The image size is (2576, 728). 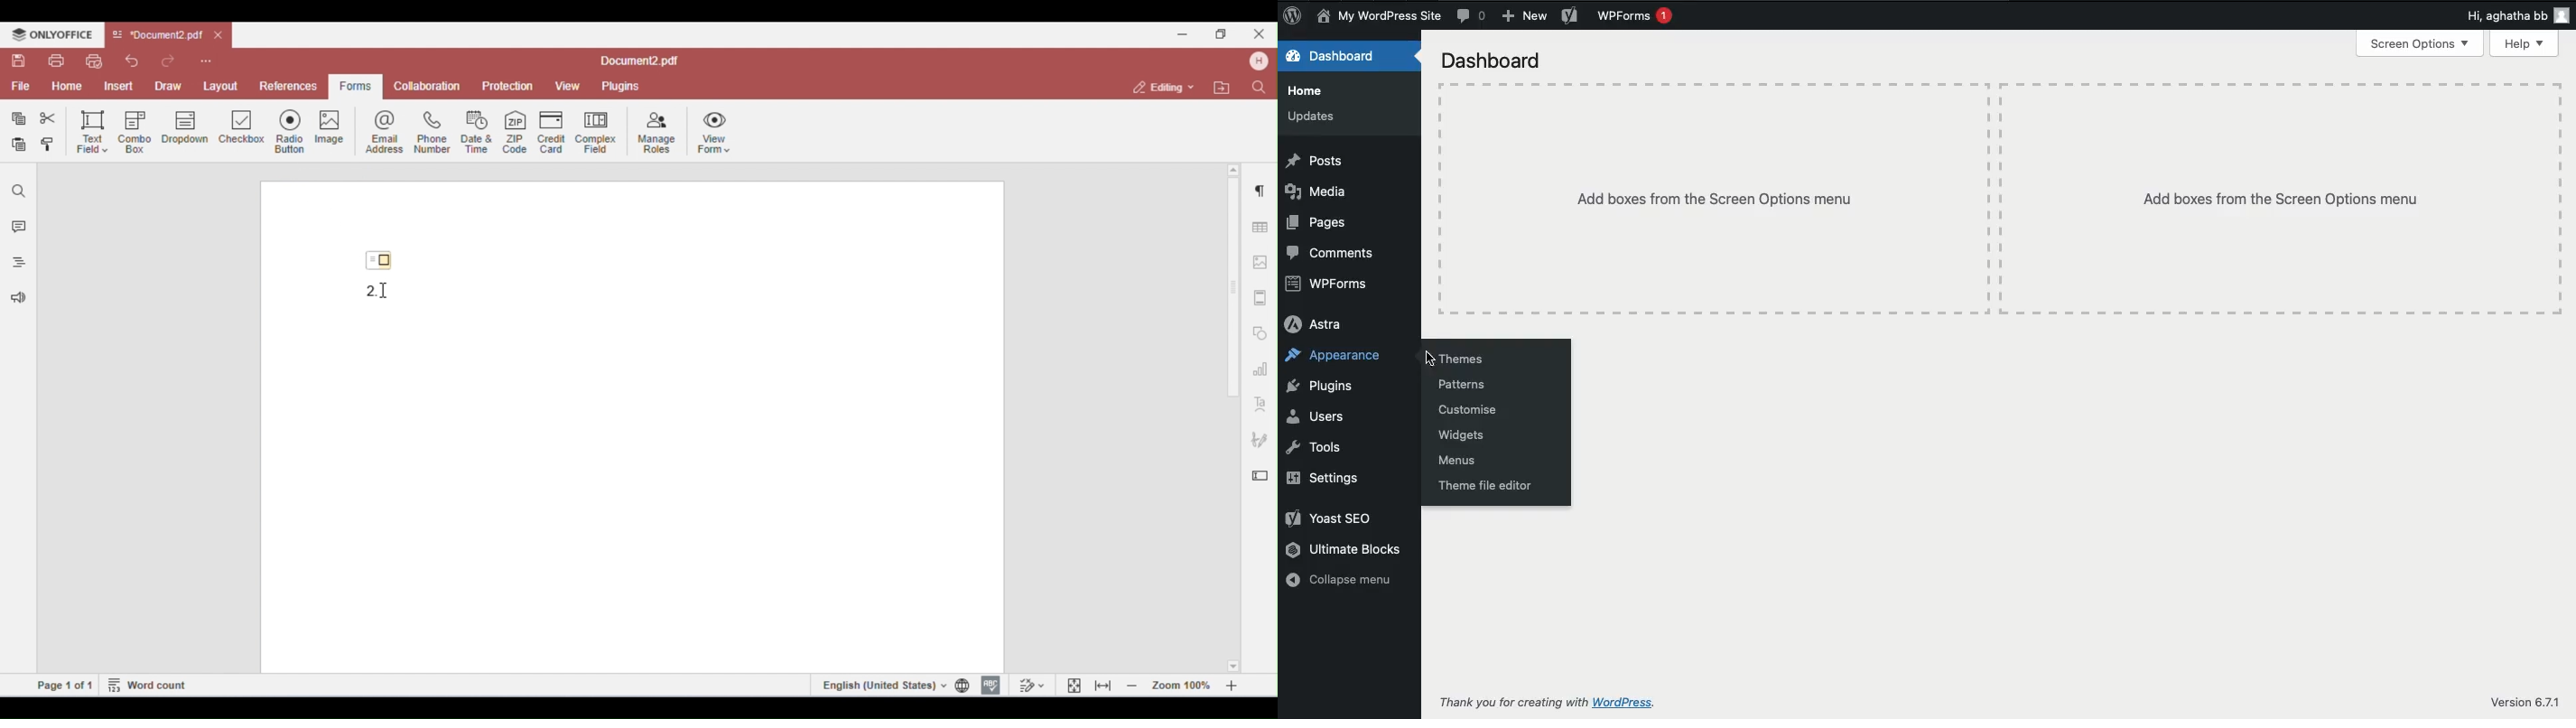 What do you see at coordinates (1714, 199) in the screenshot?
I see `Add boxes from the screen options menu` at bounding box center [1714, 199].